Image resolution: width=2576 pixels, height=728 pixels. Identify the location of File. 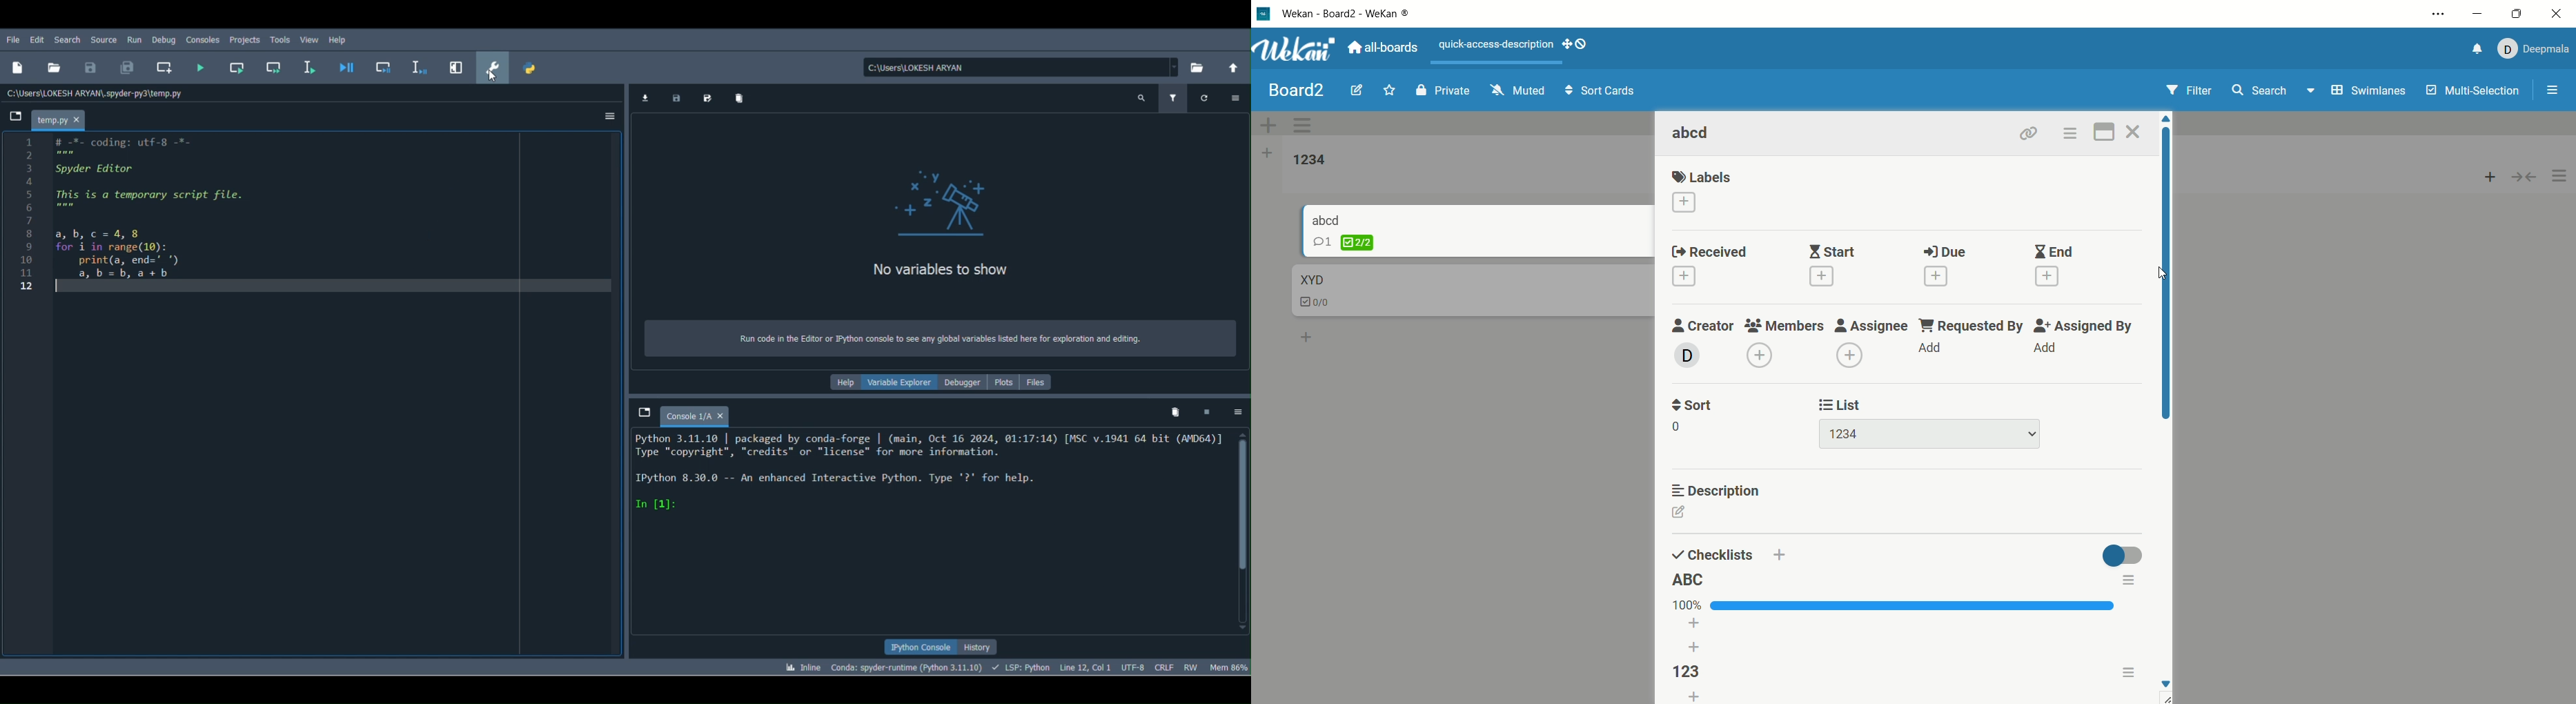
(14, 40).